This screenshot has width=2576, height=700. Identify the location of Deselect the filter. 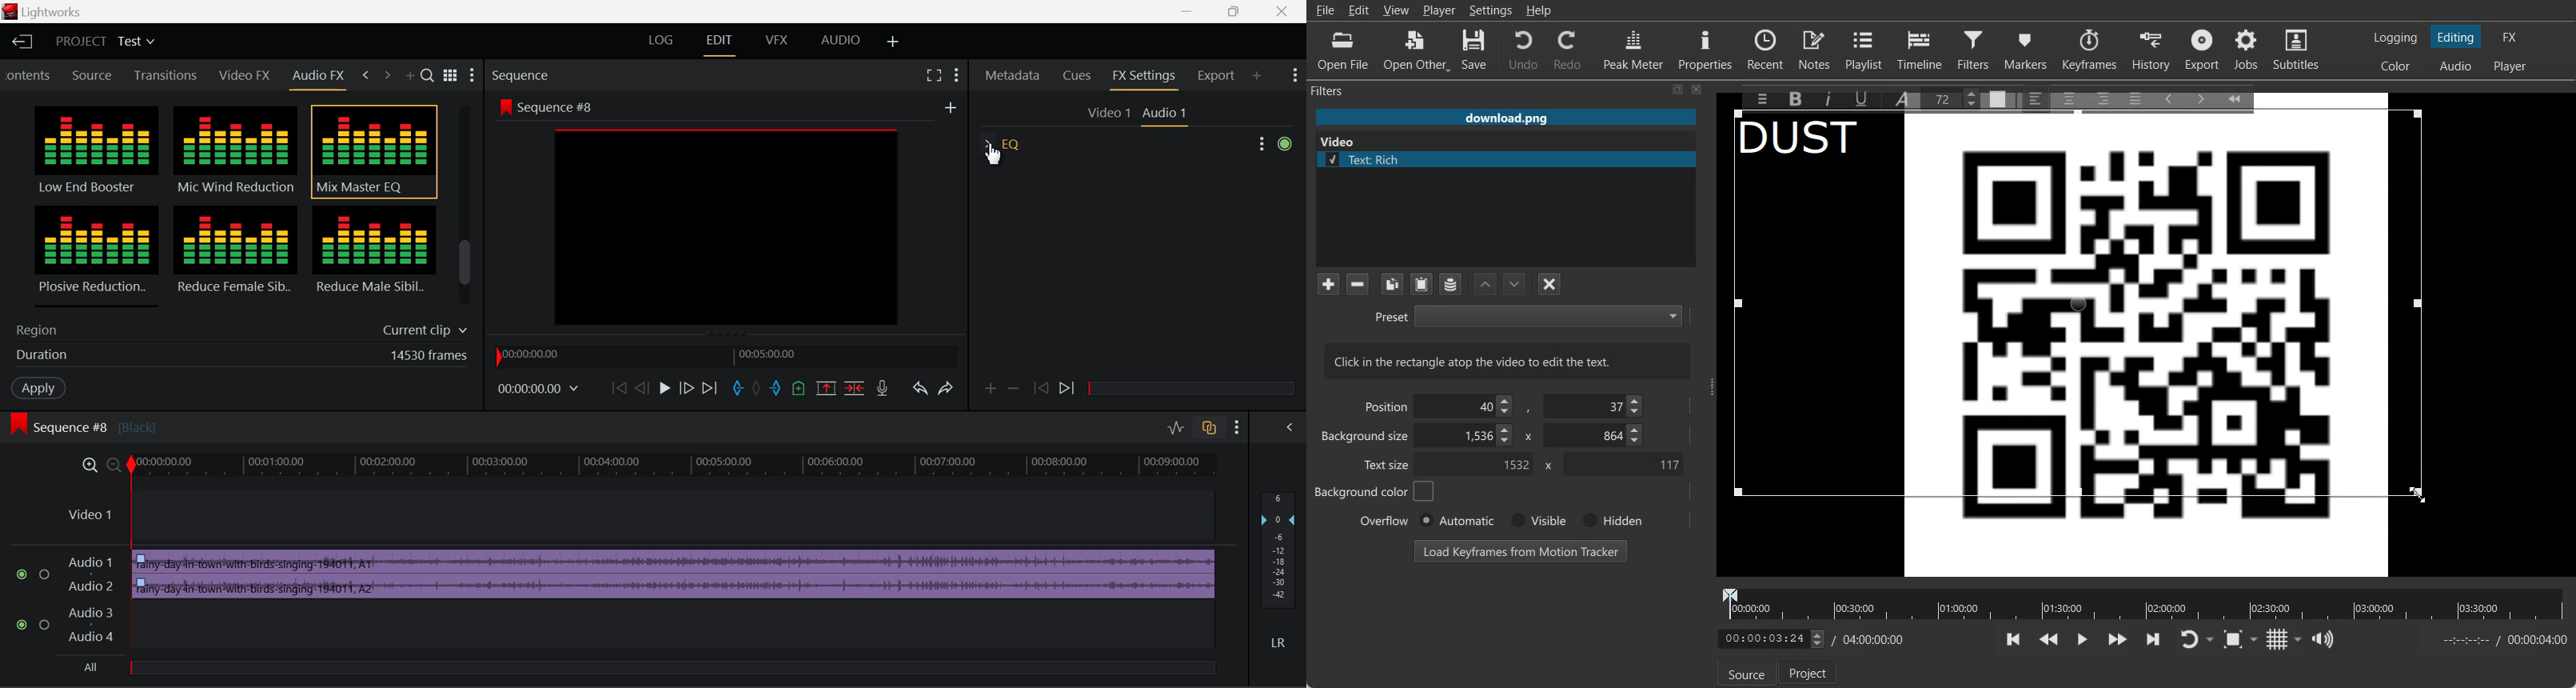
(1550, 284).